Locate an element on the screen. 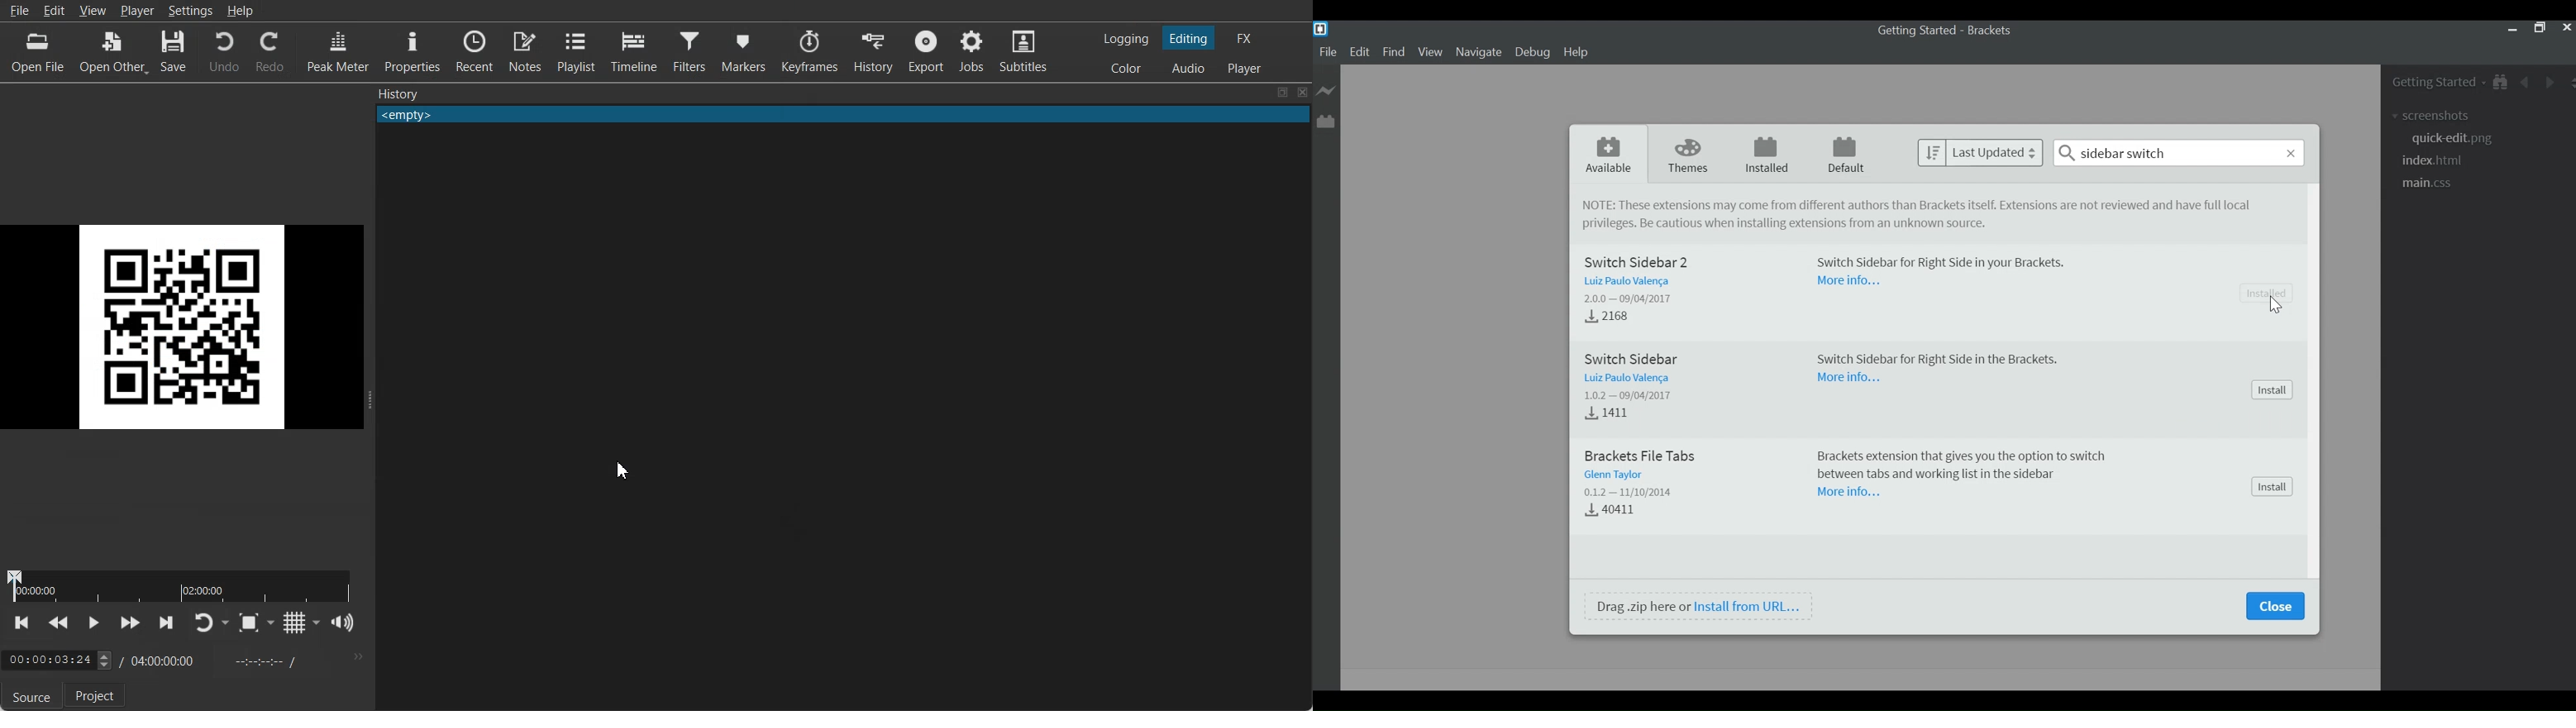 Image resolution: width=2576 pixels, height=728 pixels. Toggle grid display on the player is located at coordinates (293, 623).